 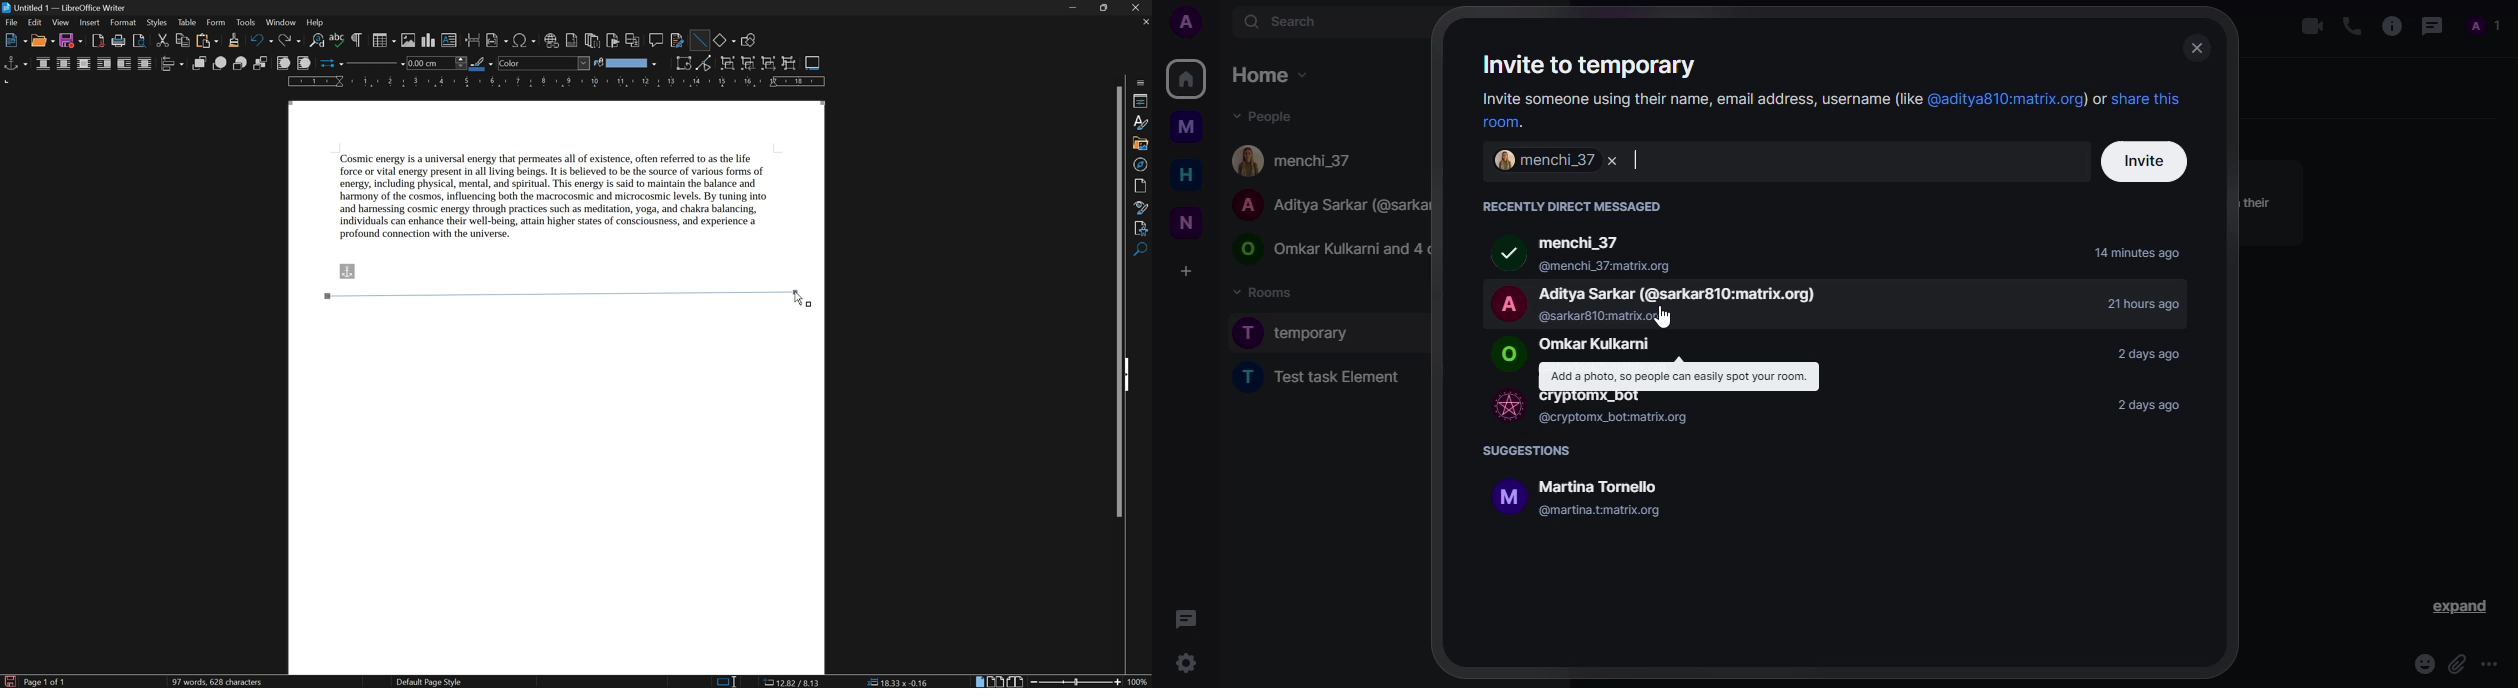 I want to click on insert endnote, so click(x=592, y=40).